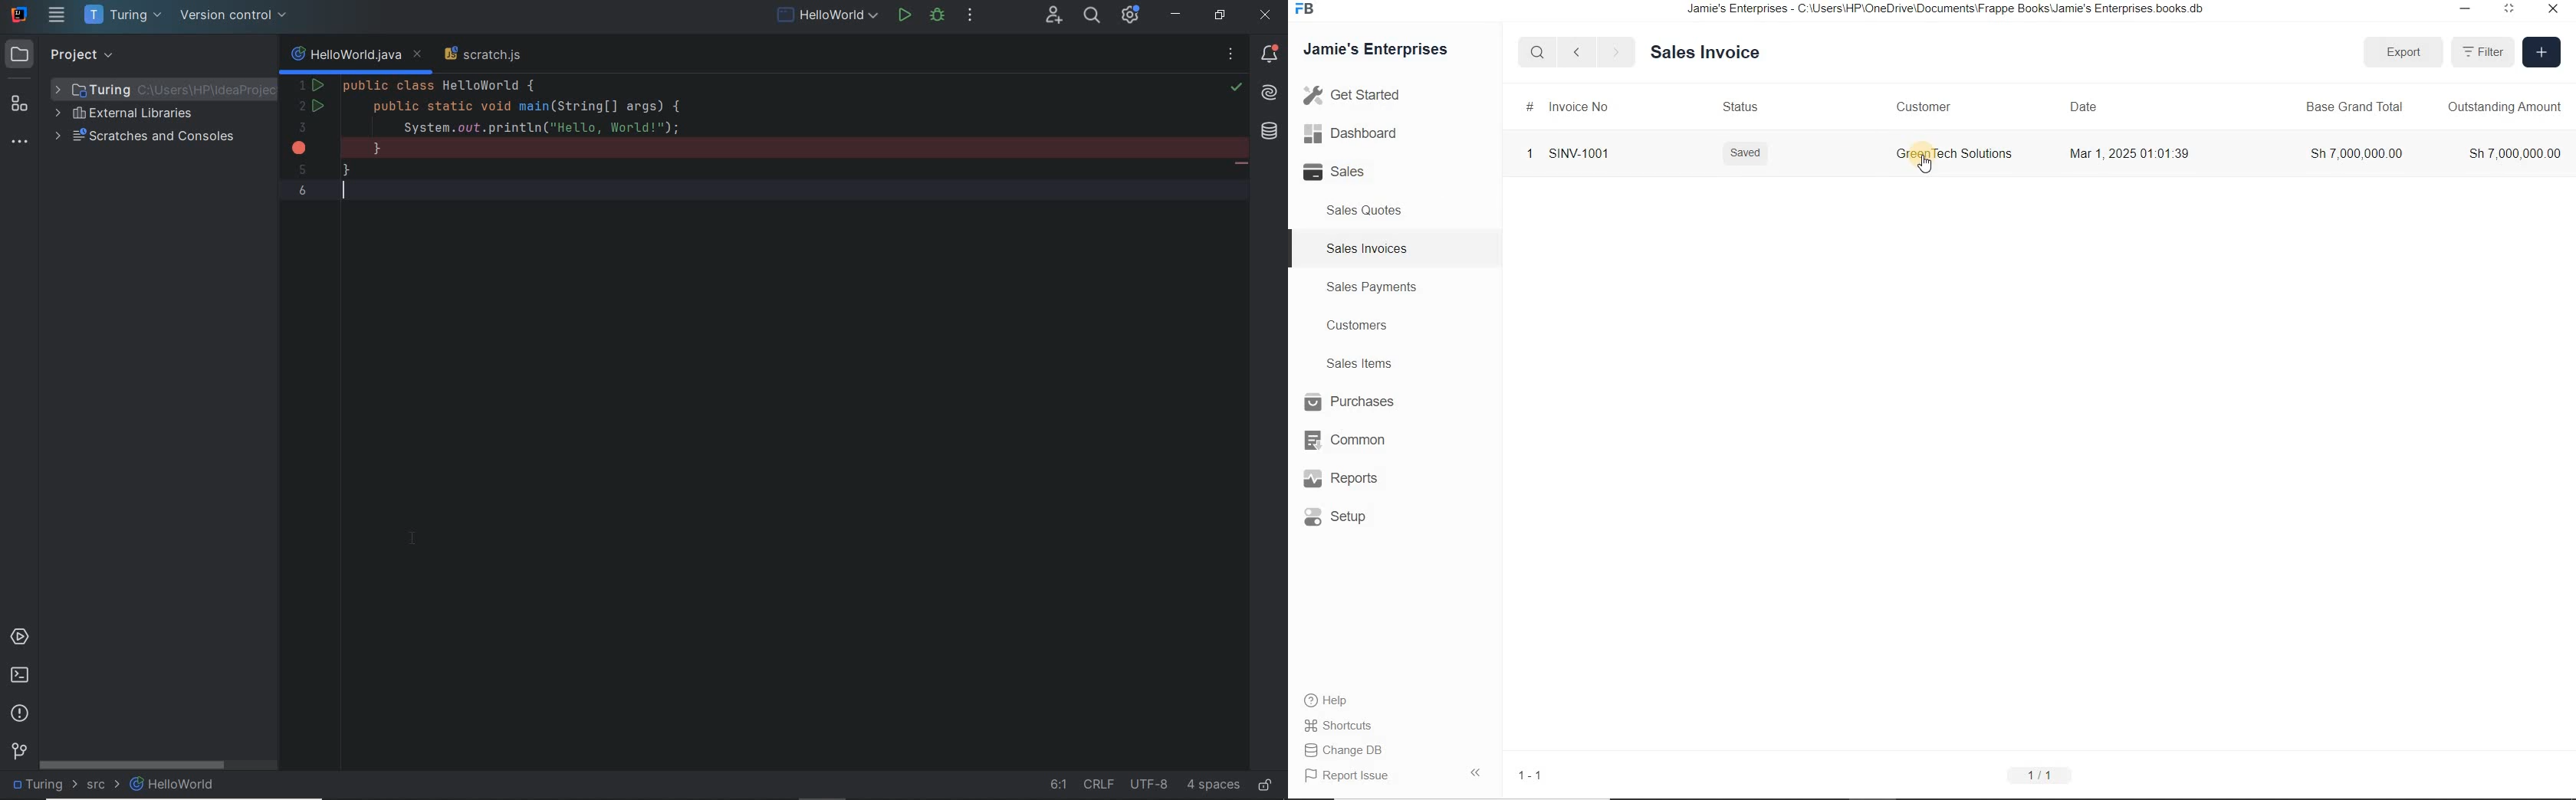 This screenshot has height=812, width=2576. I want to click on Shortcuts, so click(1345, 725).